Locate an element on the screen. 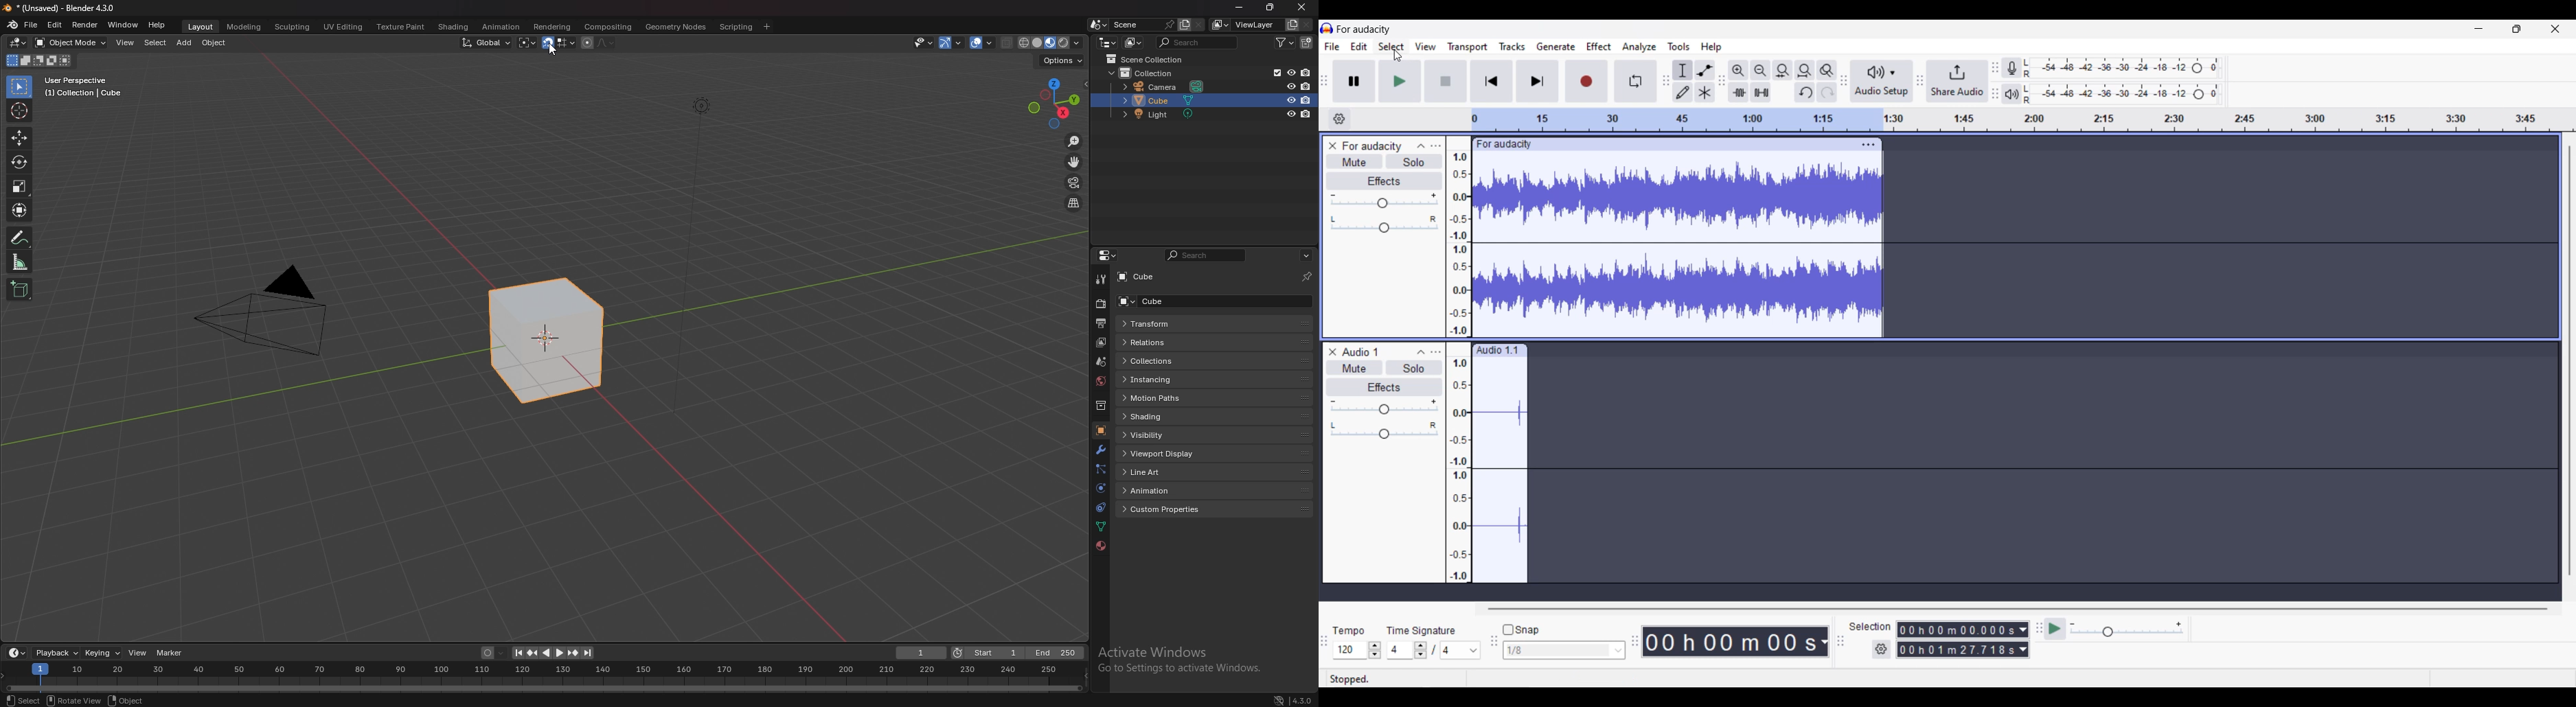 Image resolution: width=2576 pixels, height=728 pixels. Zoom toggle is located at coordinates (1827, 71).